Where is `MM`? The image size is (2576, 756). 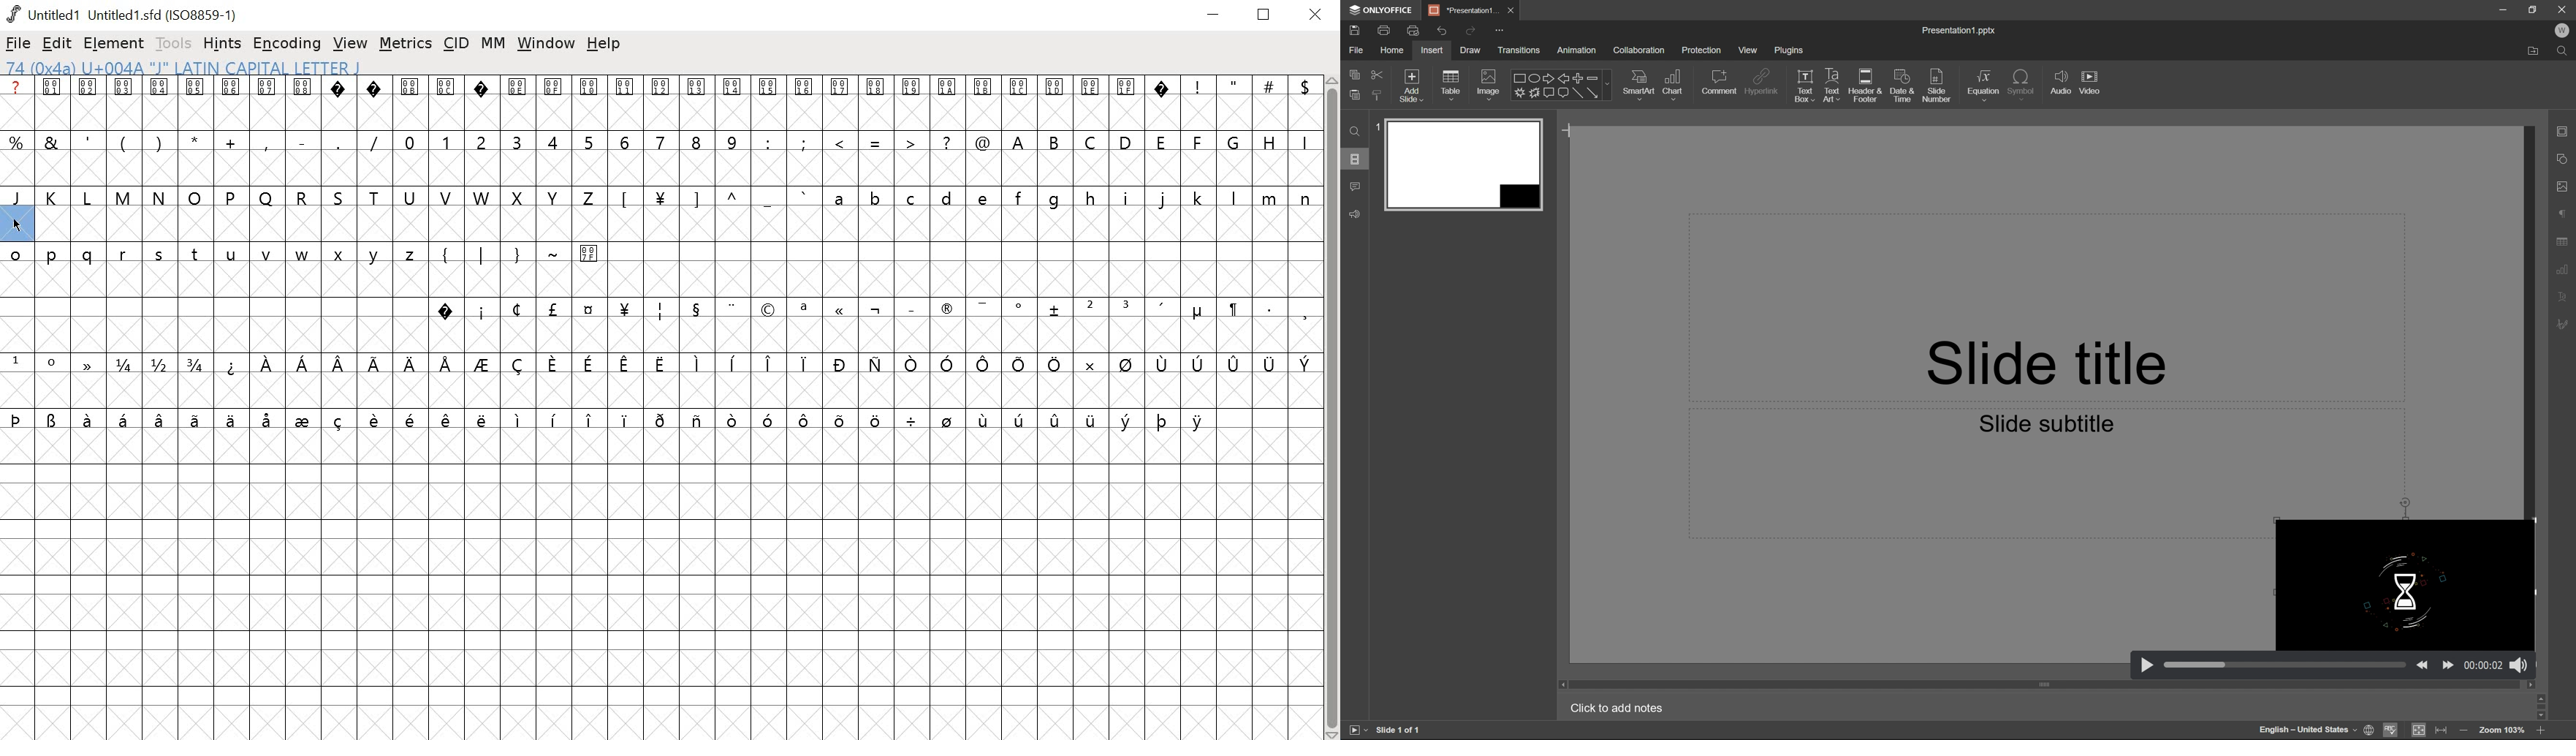
MM is located at coordinates (495, 43).